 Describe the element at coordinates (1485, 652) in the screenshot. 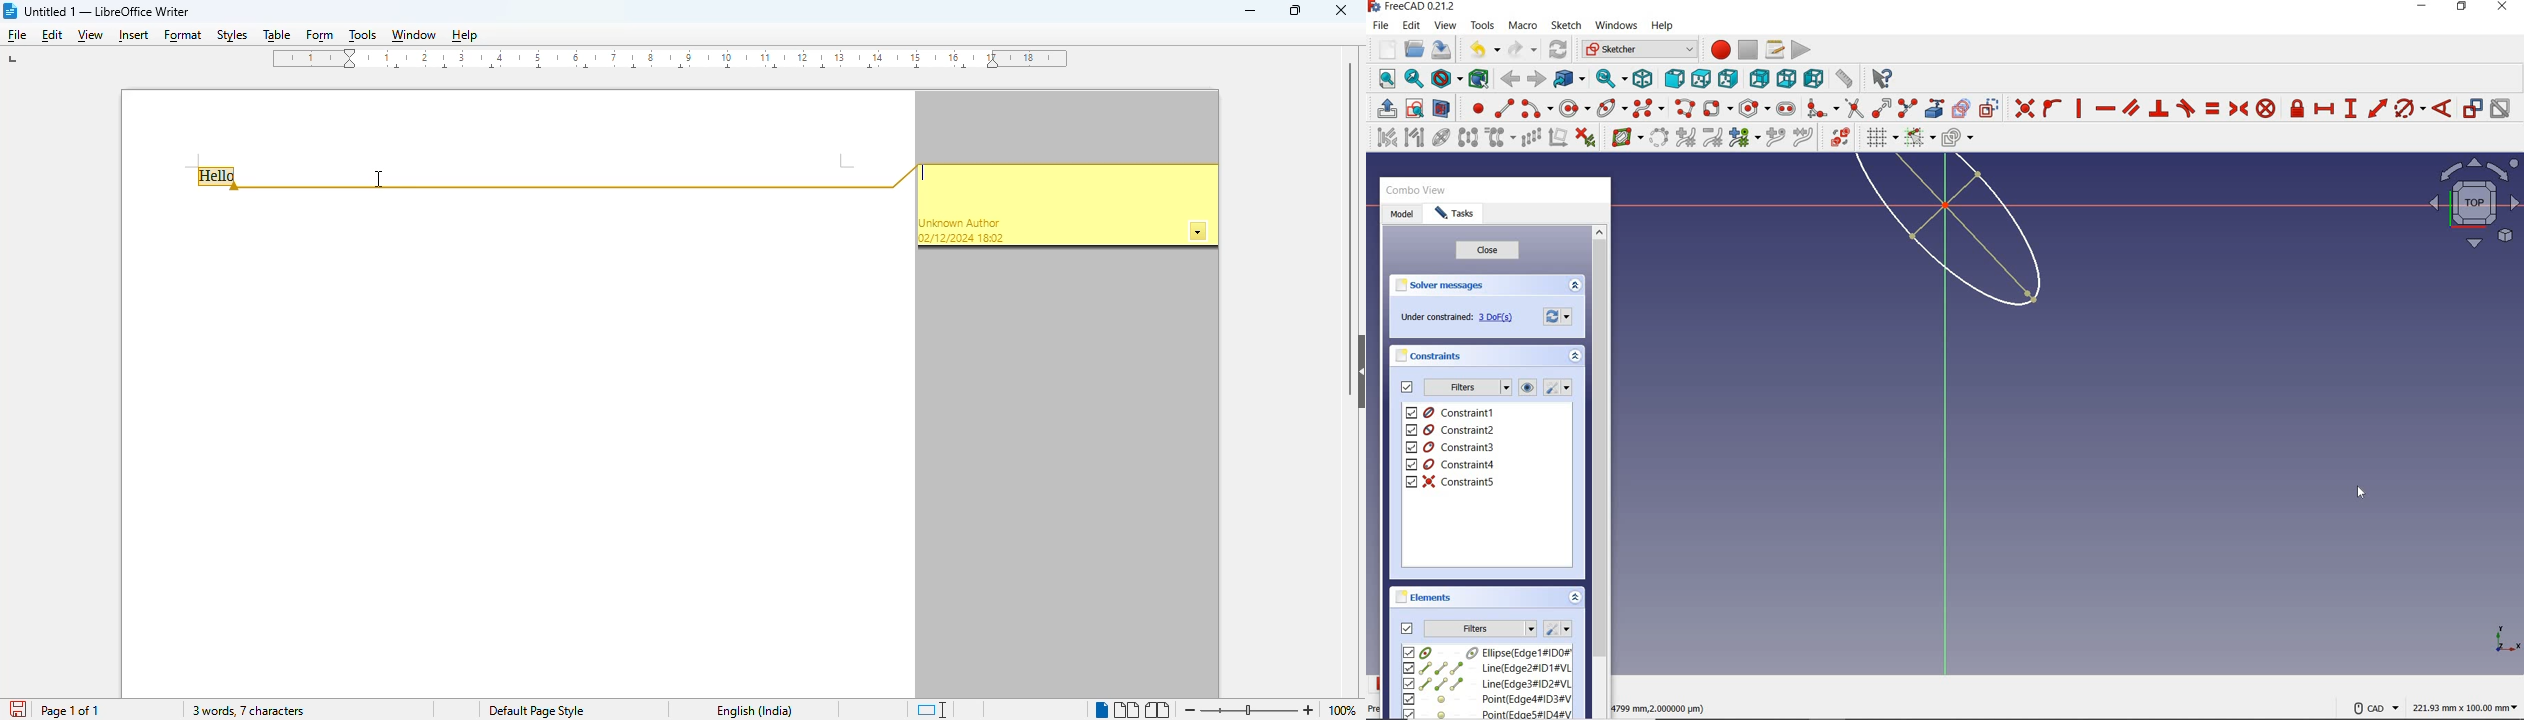

I see `element1` at that location.